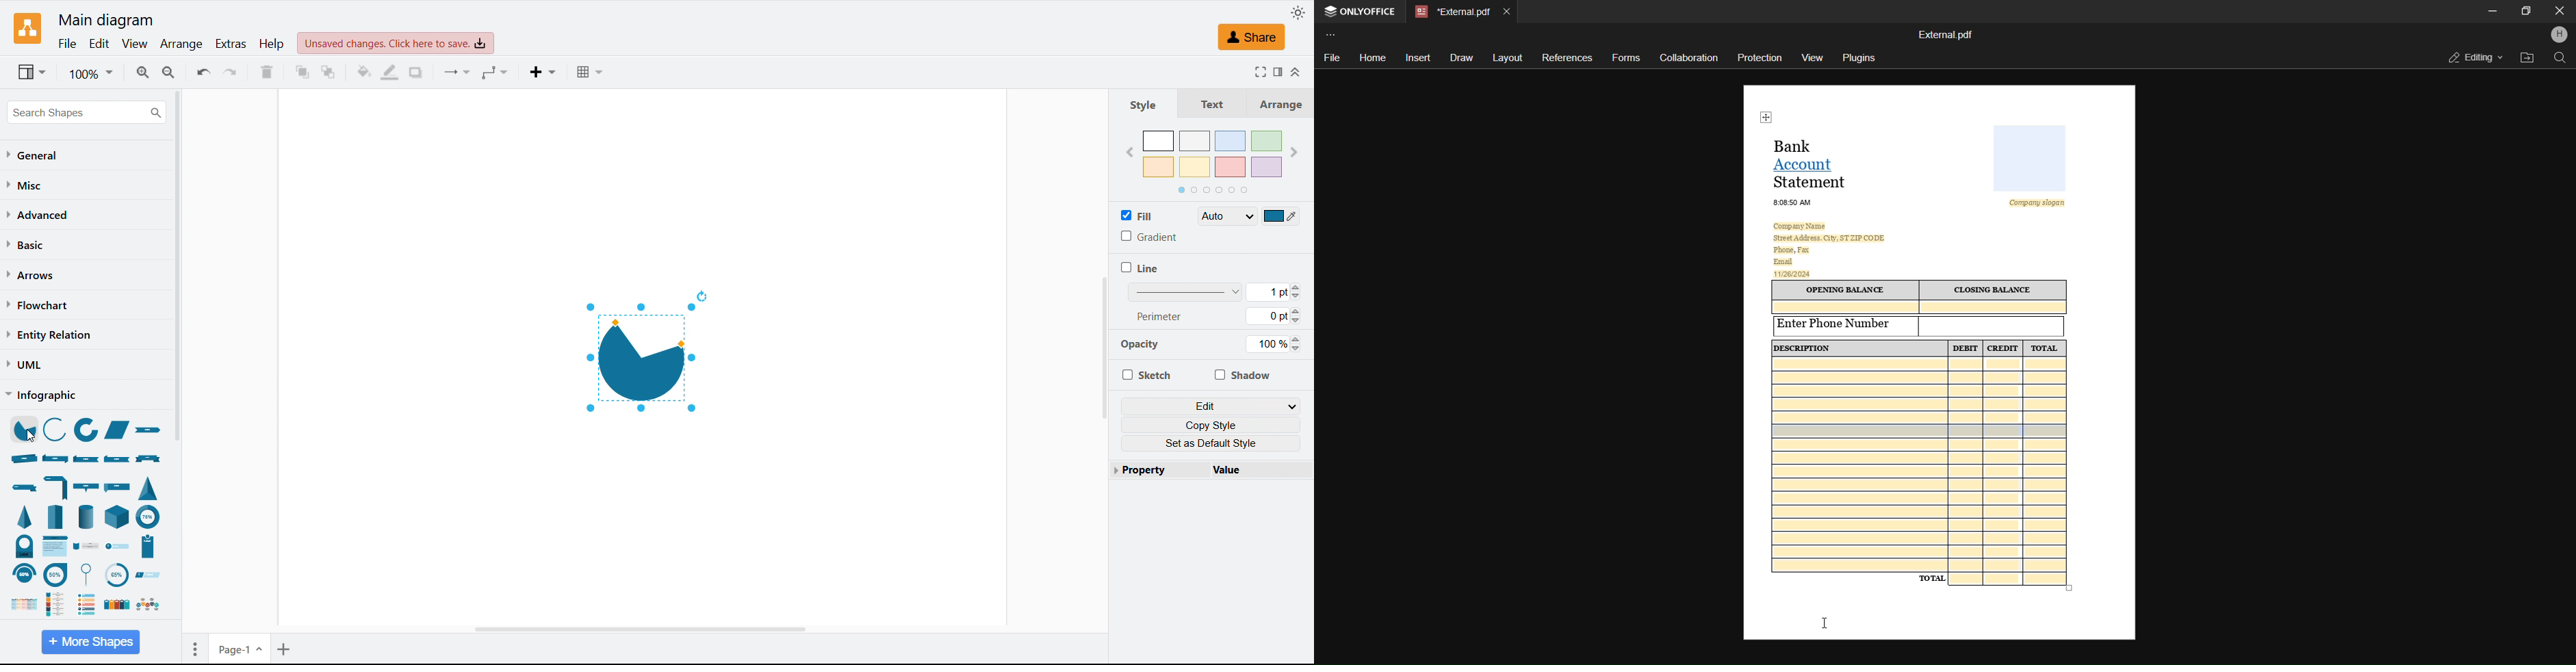 The image size is (2576, 672). What do you see at coordinates (1215, 103) in the screenshot?
I see `text ` at bounding box center [1215, 103].